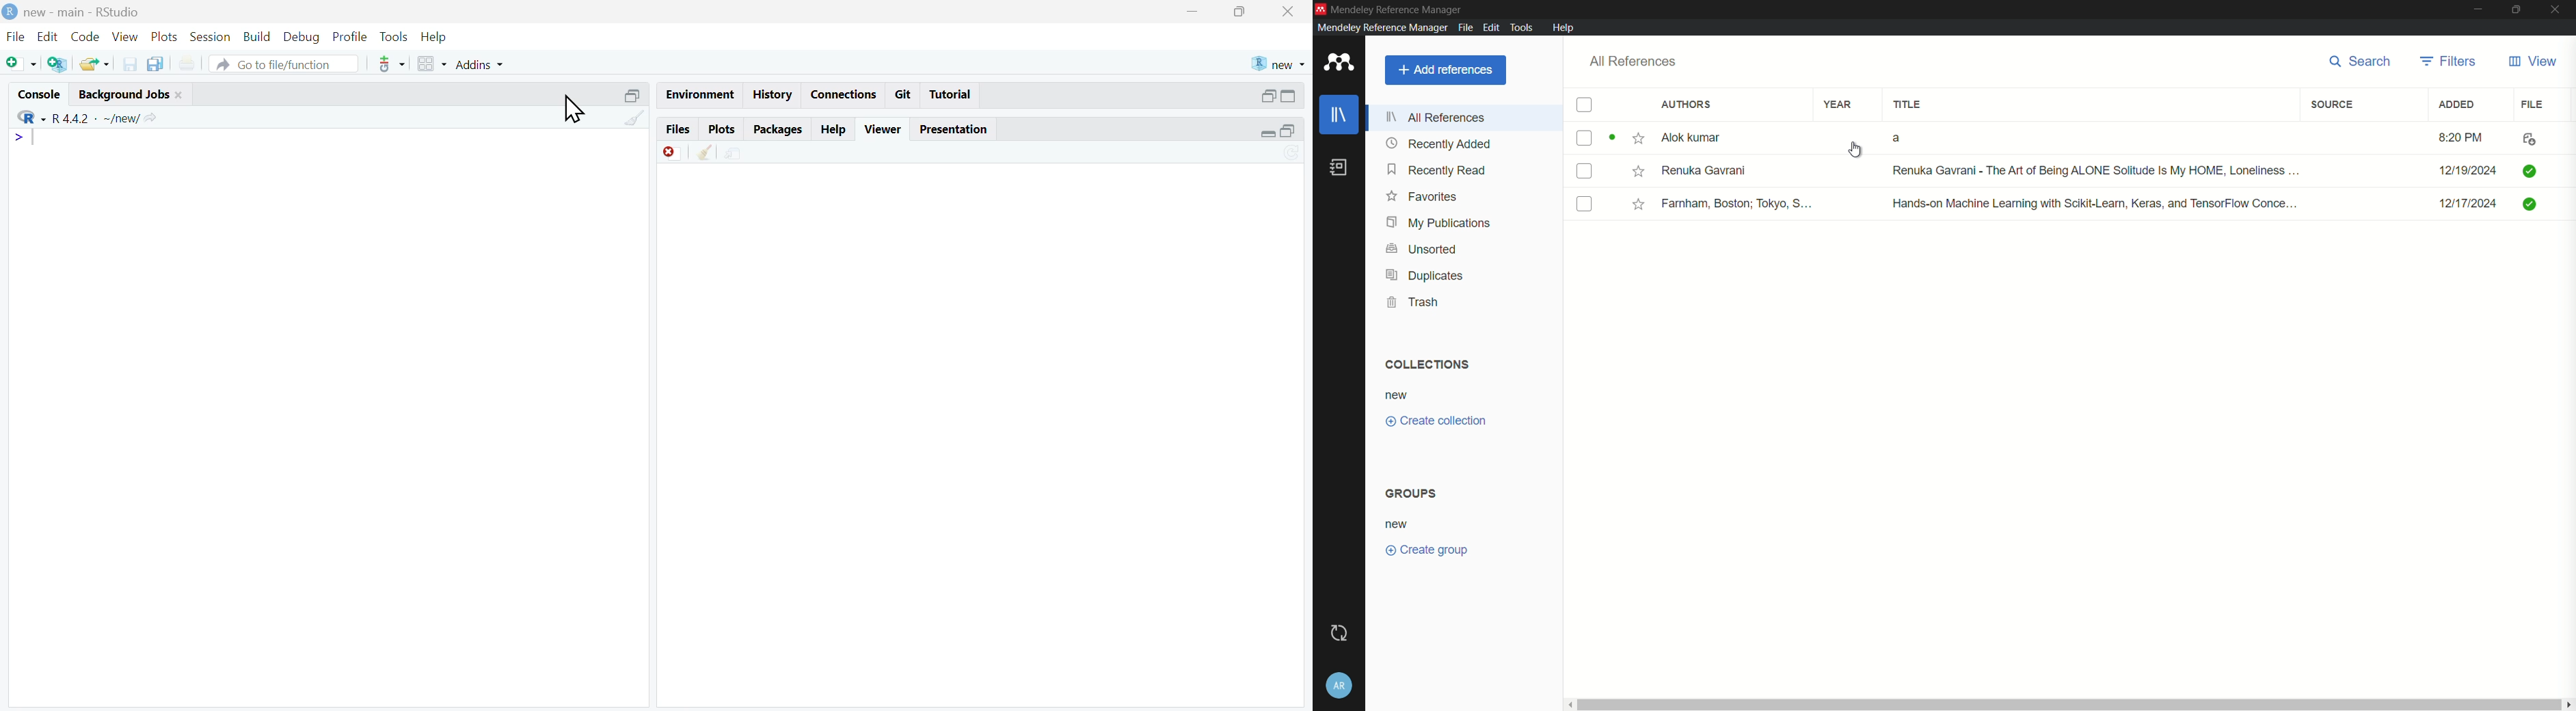 This screenshot has width=2576, height=728. What do you see at coordinates (395, 38) in the screenshot?
I see `tools` at bounding box center [395, 38].